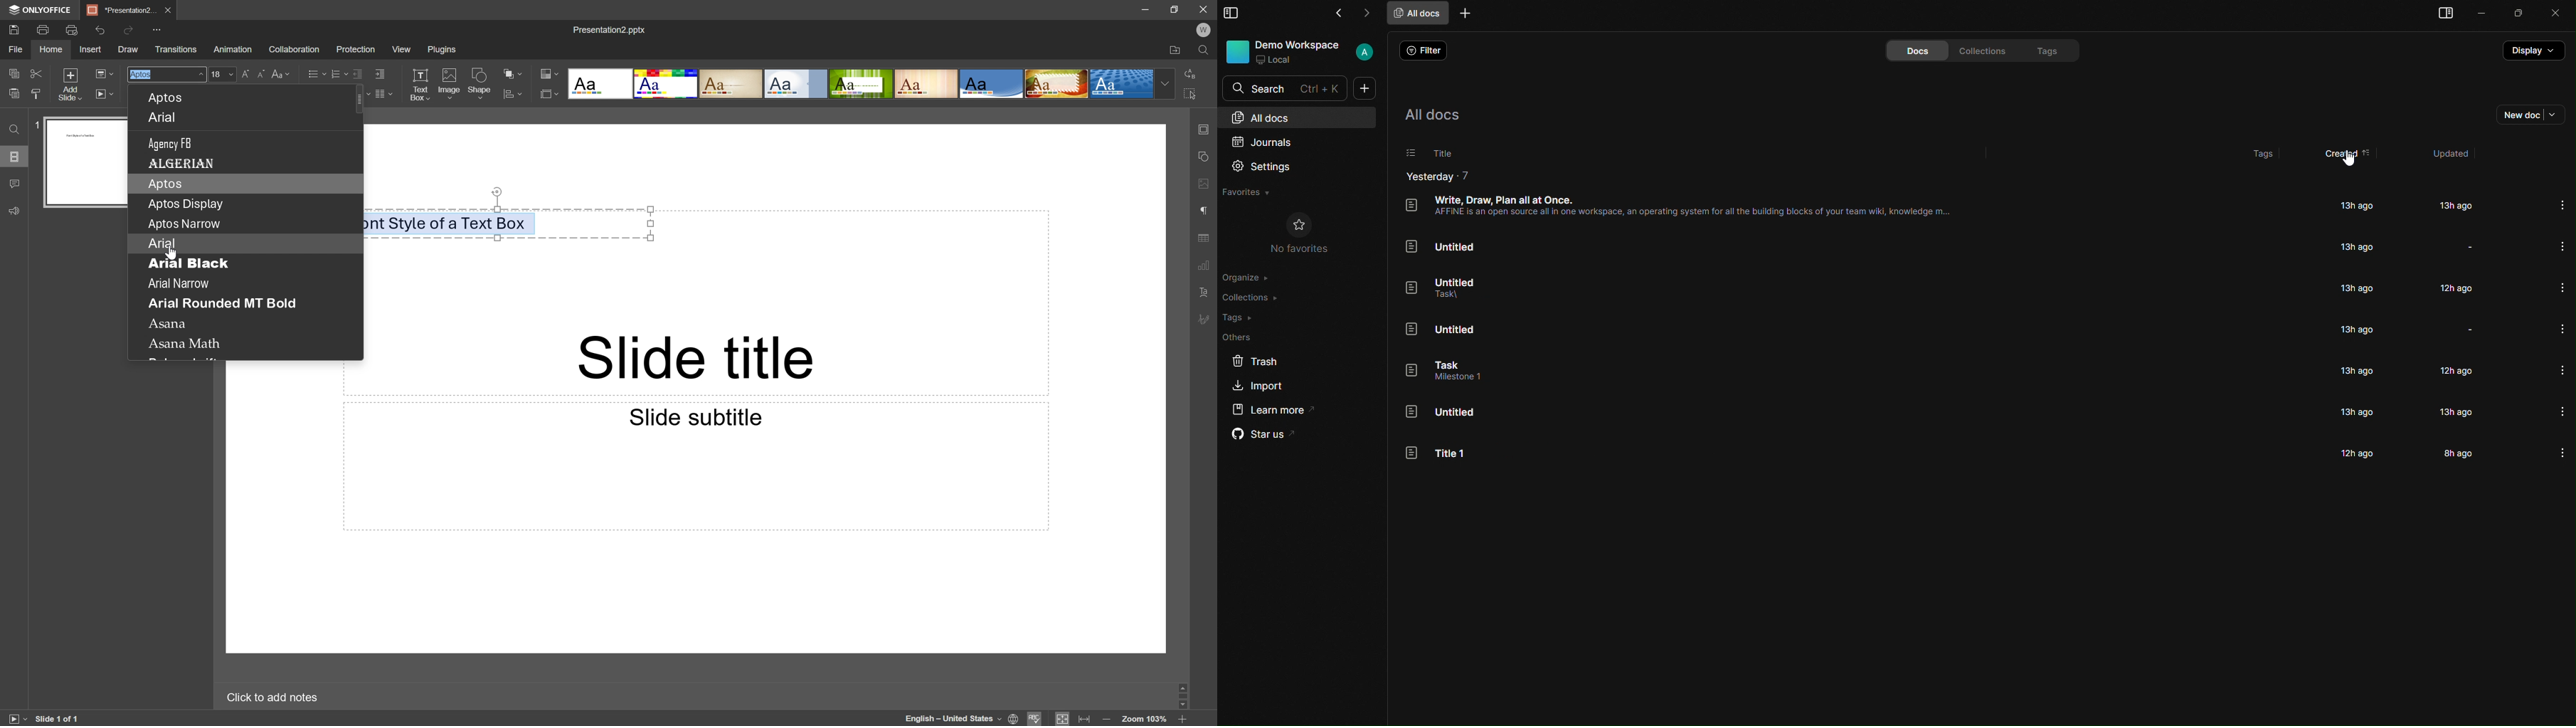 The width and height of the screenshot is (2576, 728). I want to click on docs, so click(1917, 50).